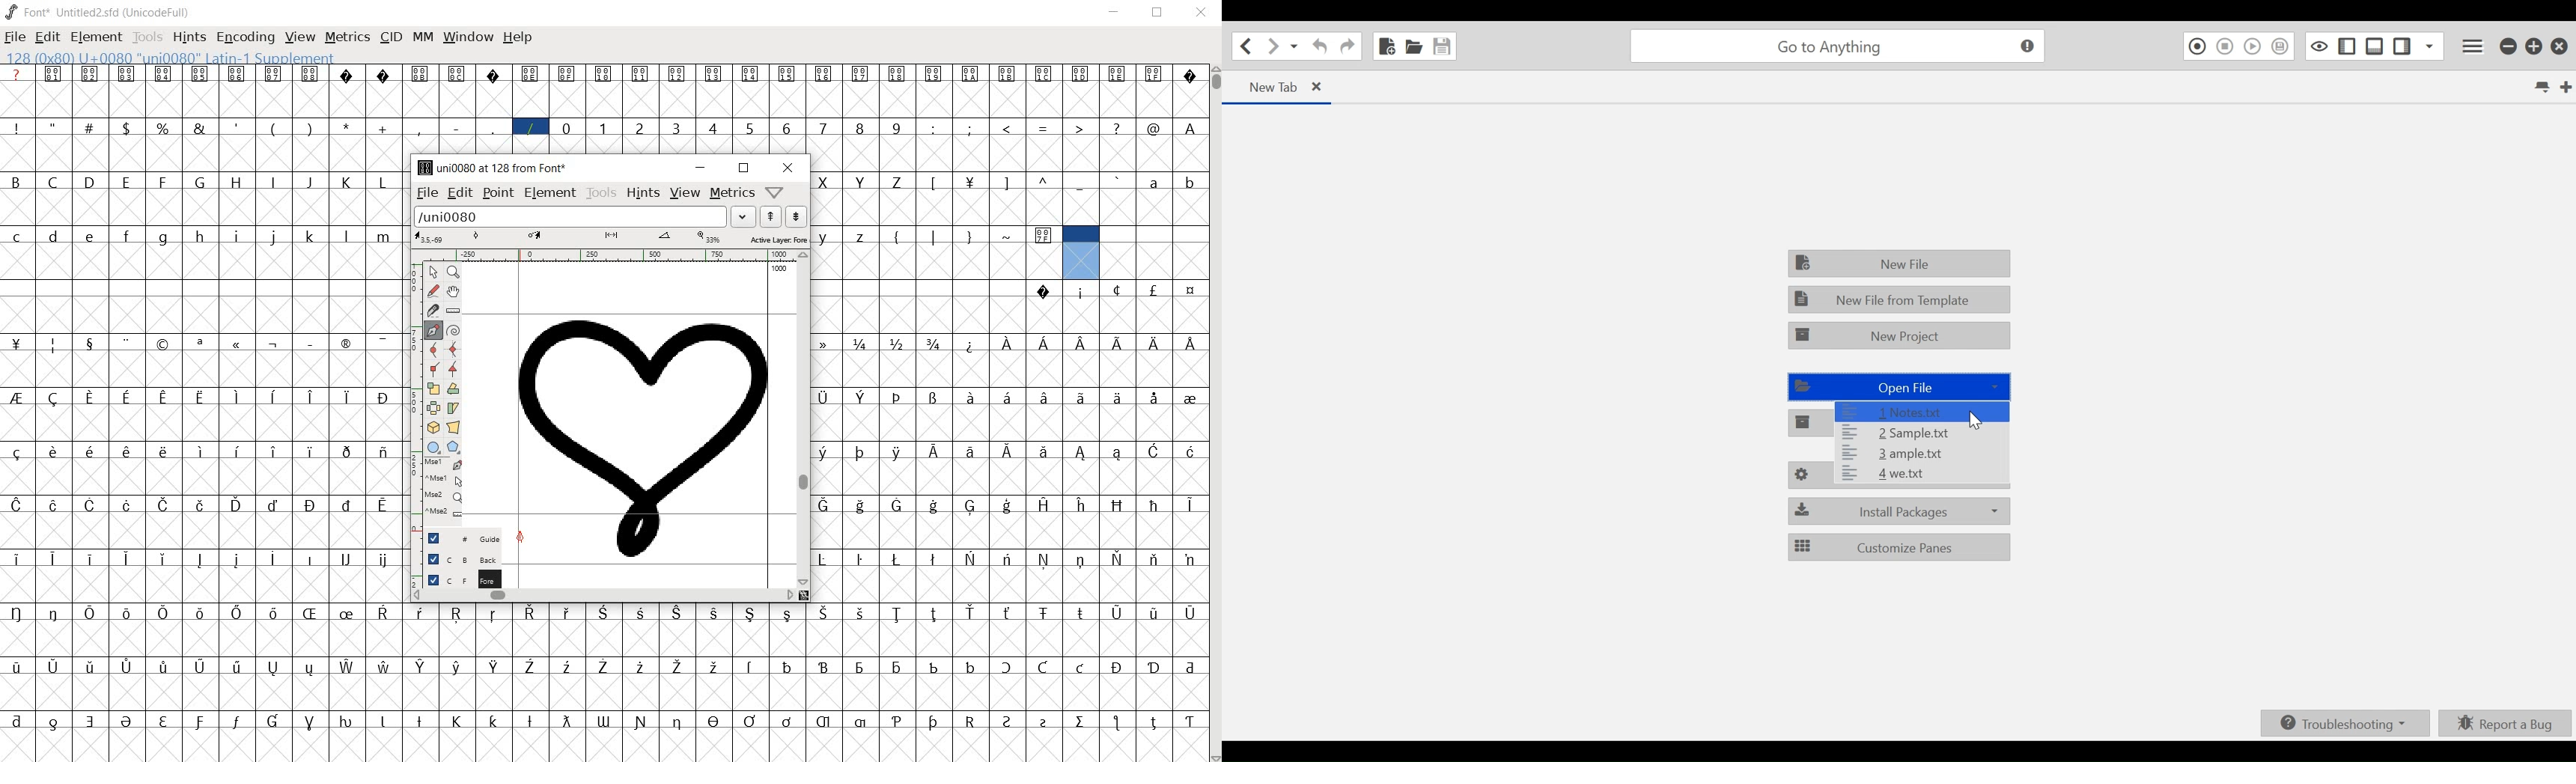  What do you see at coordinates (749, 129) in the screenshot?
I see `glyph` at bounding box center [749, 129].